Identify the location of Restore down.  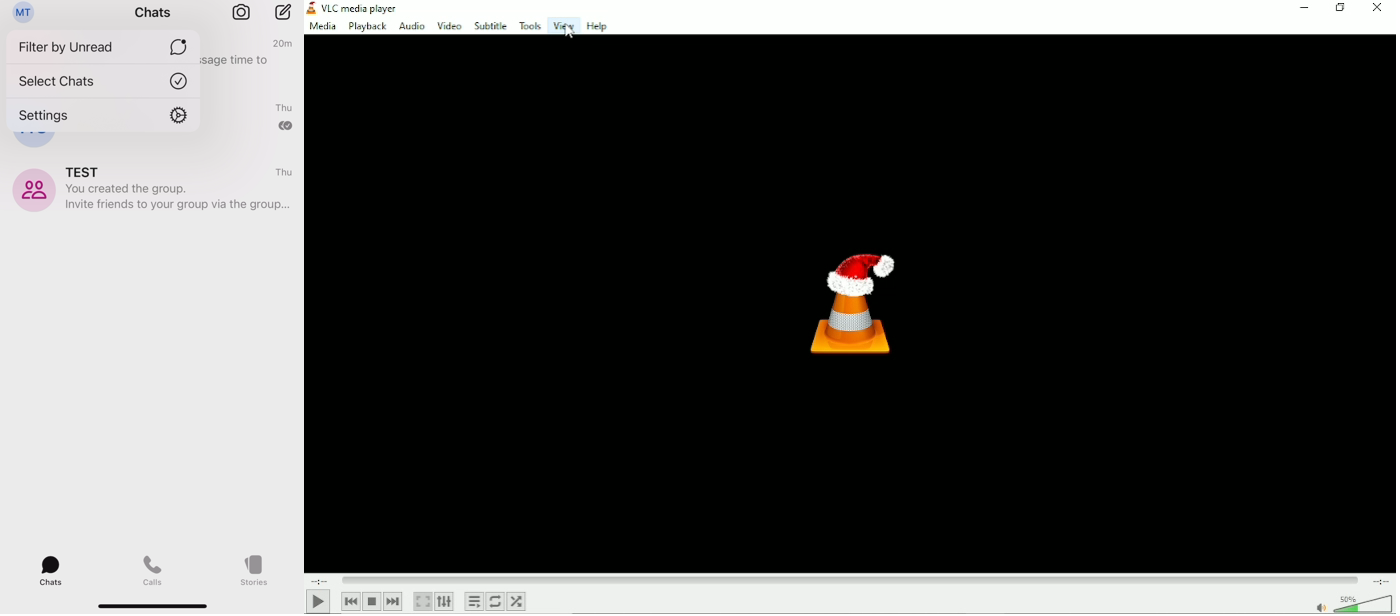
(1342, 9).